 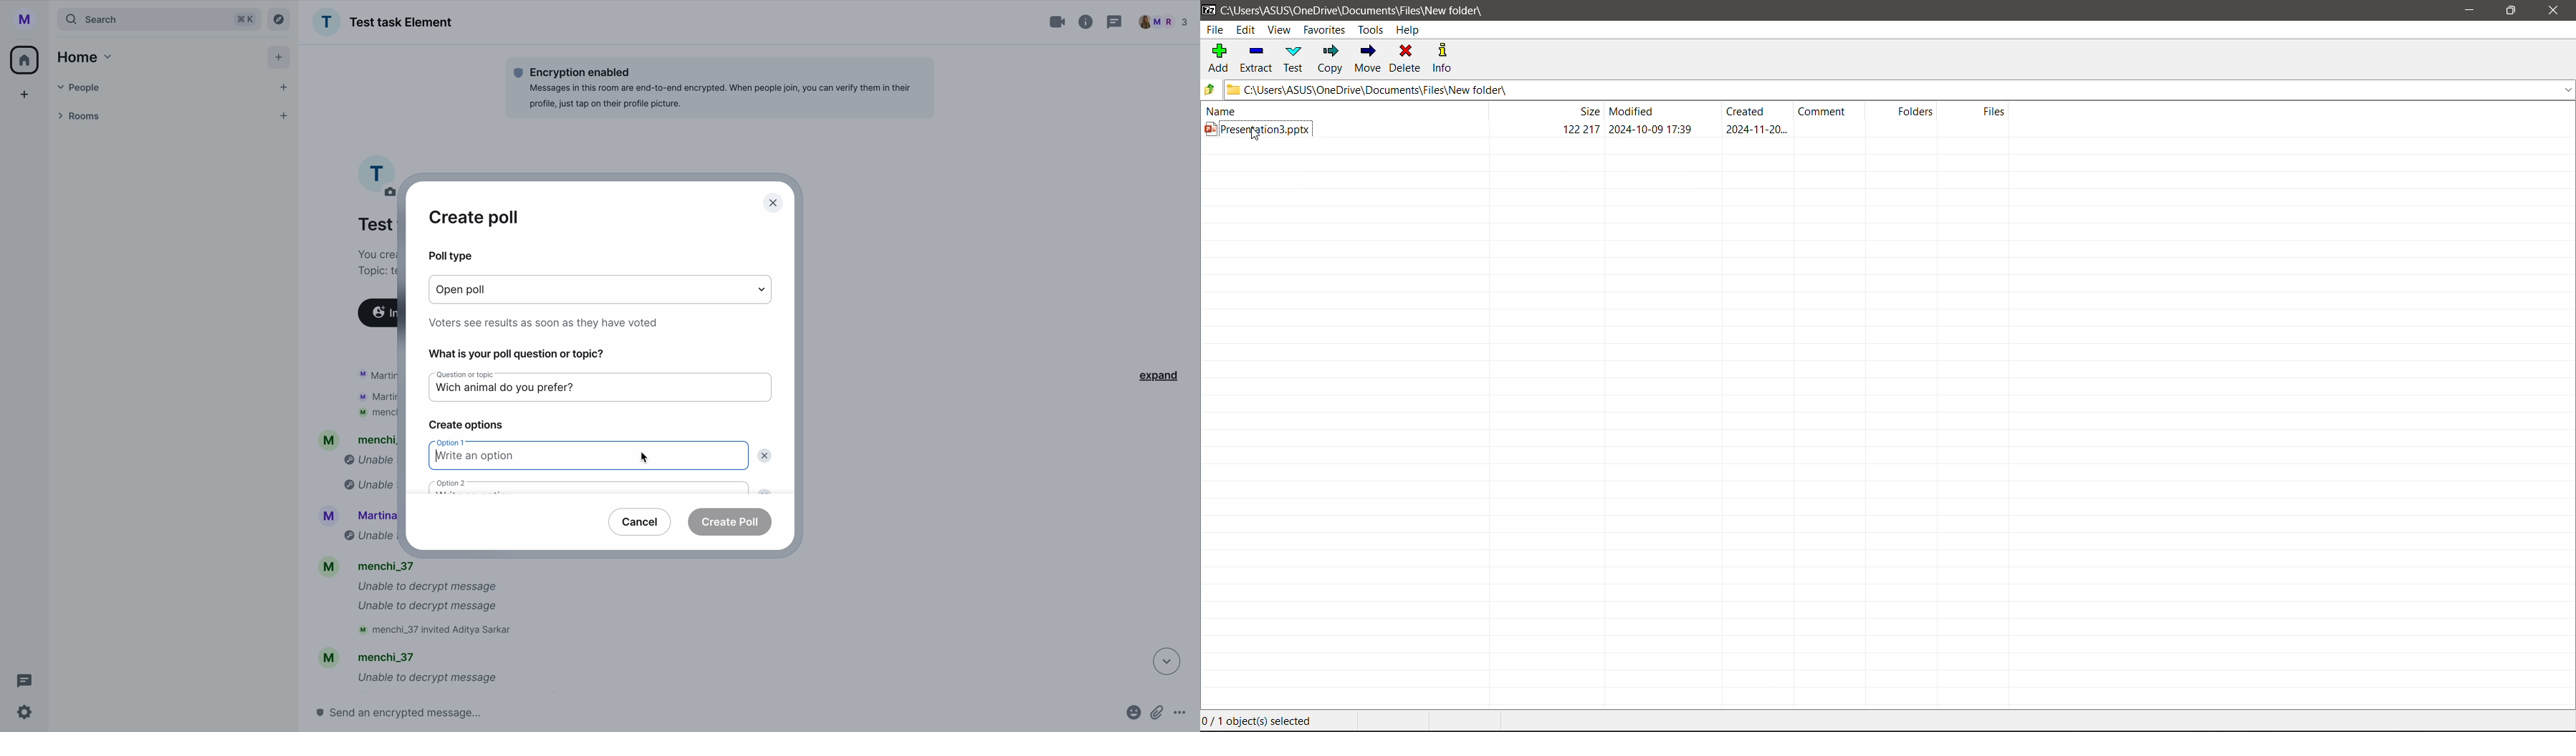 I want to click on profile picture, so click(x=377, y=173).